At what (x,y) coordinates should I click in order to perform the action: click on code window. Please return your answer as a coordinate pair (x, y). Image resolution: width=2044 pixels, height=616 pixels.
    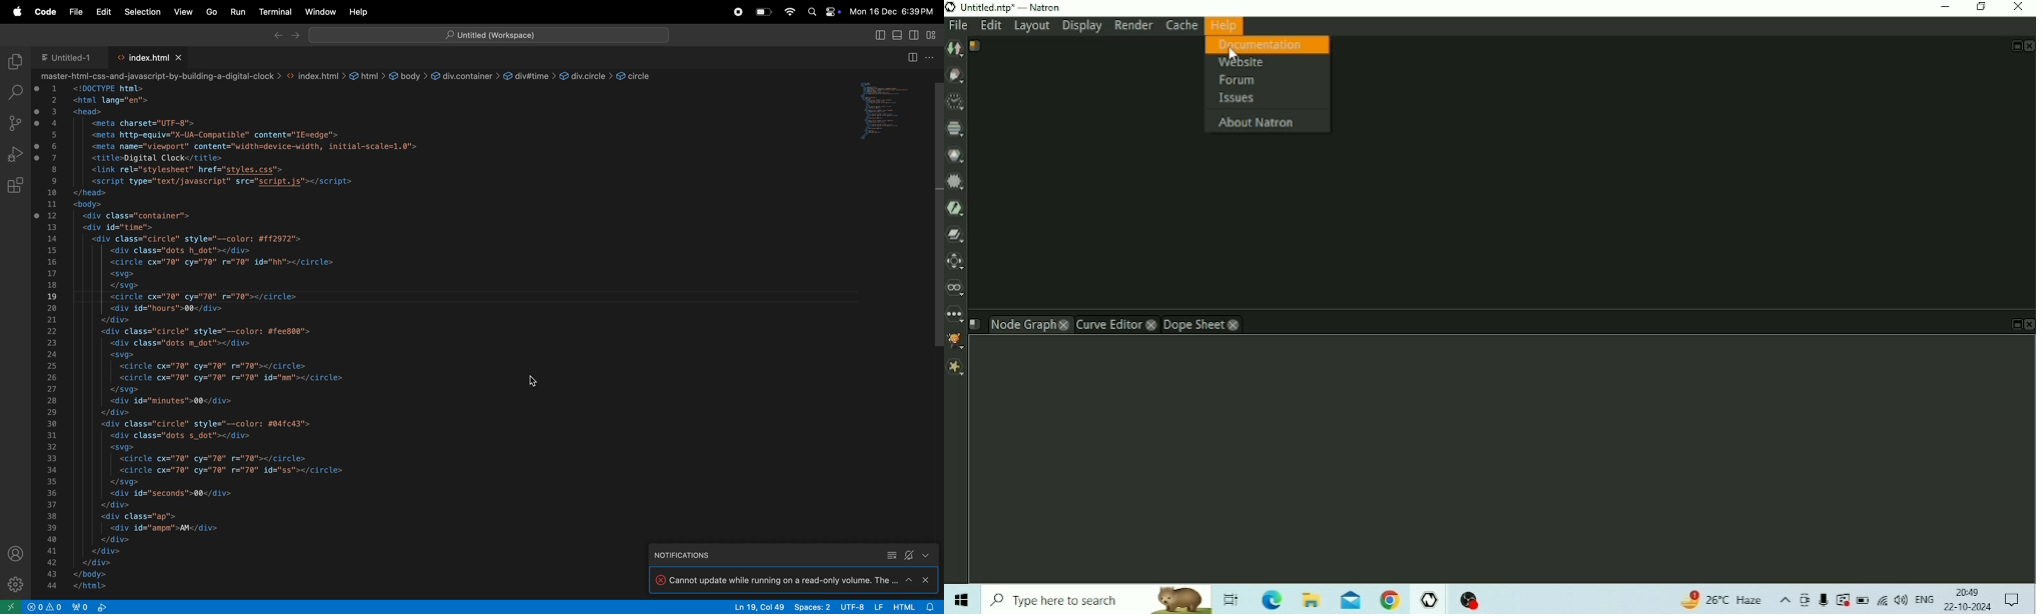
    Looking at the image, I should click on (899, 110).